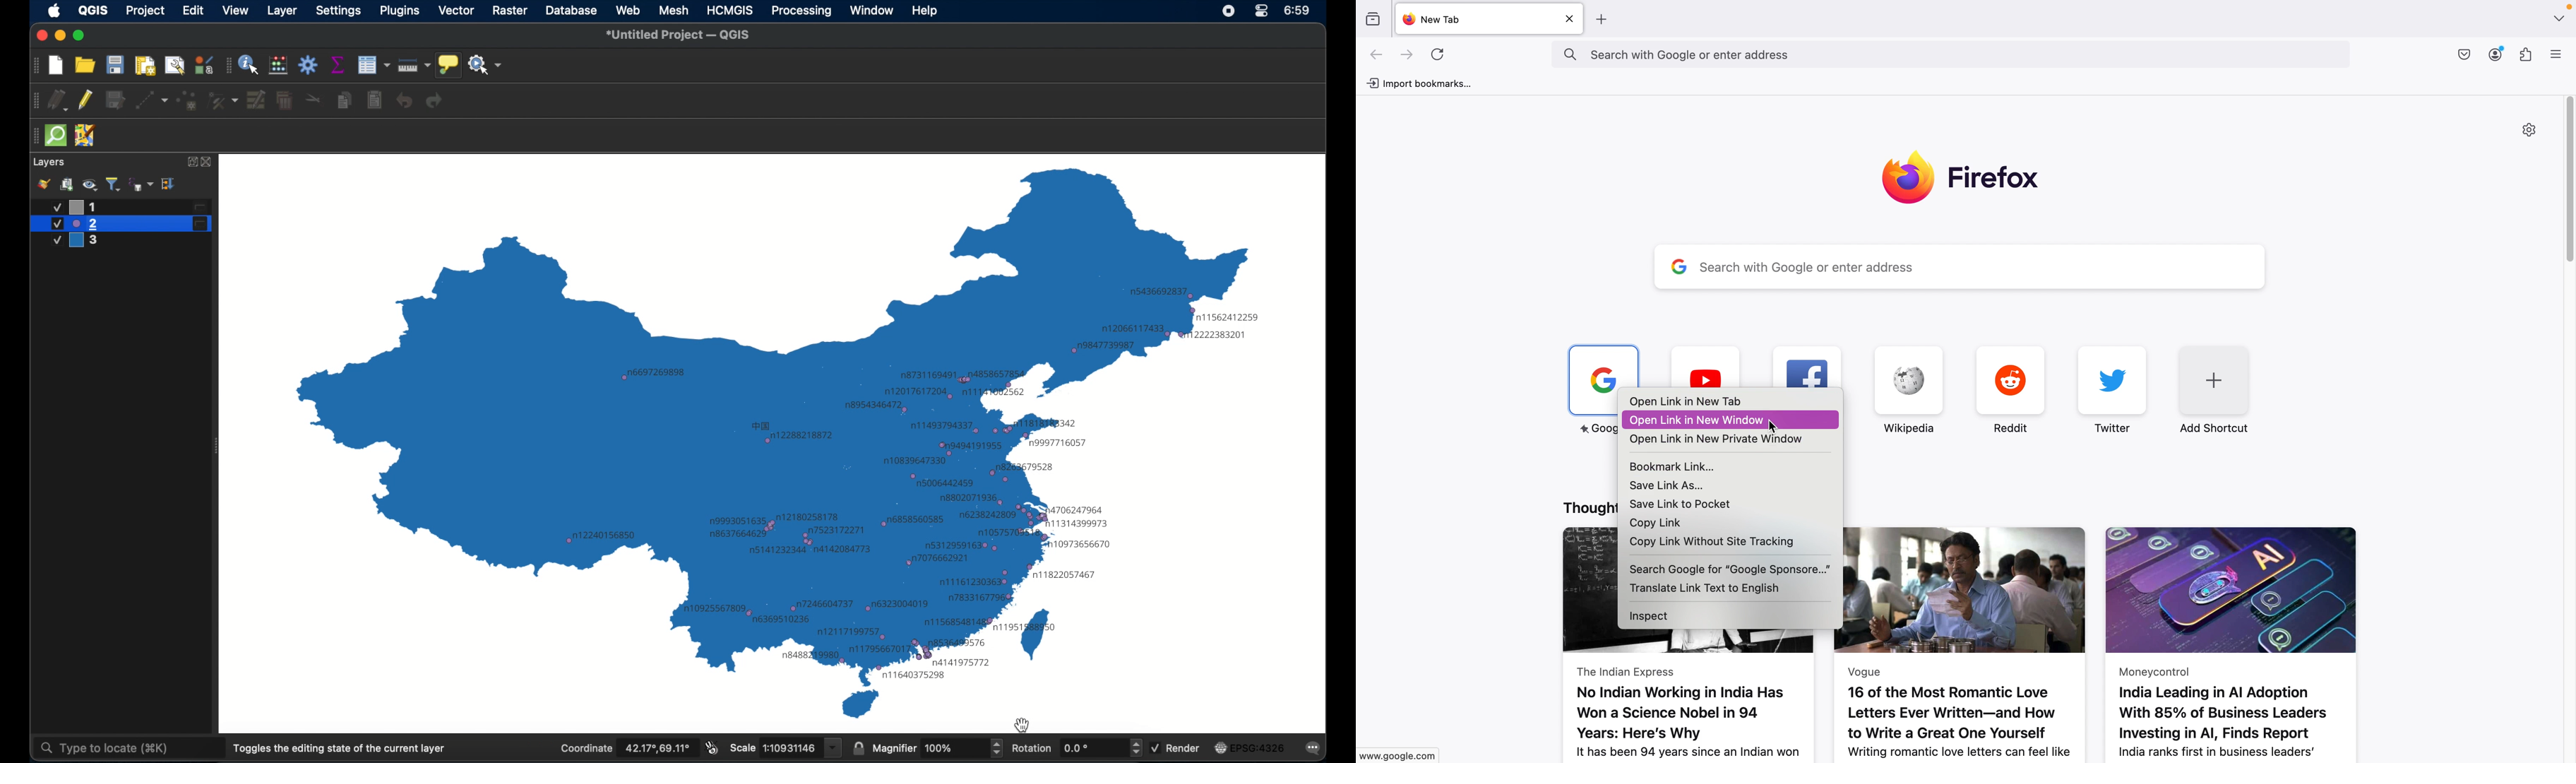  What do you see at coordinates (1671, 467) in the screenshot?
I see `bookmark link` at bounding box center [1671, 467].